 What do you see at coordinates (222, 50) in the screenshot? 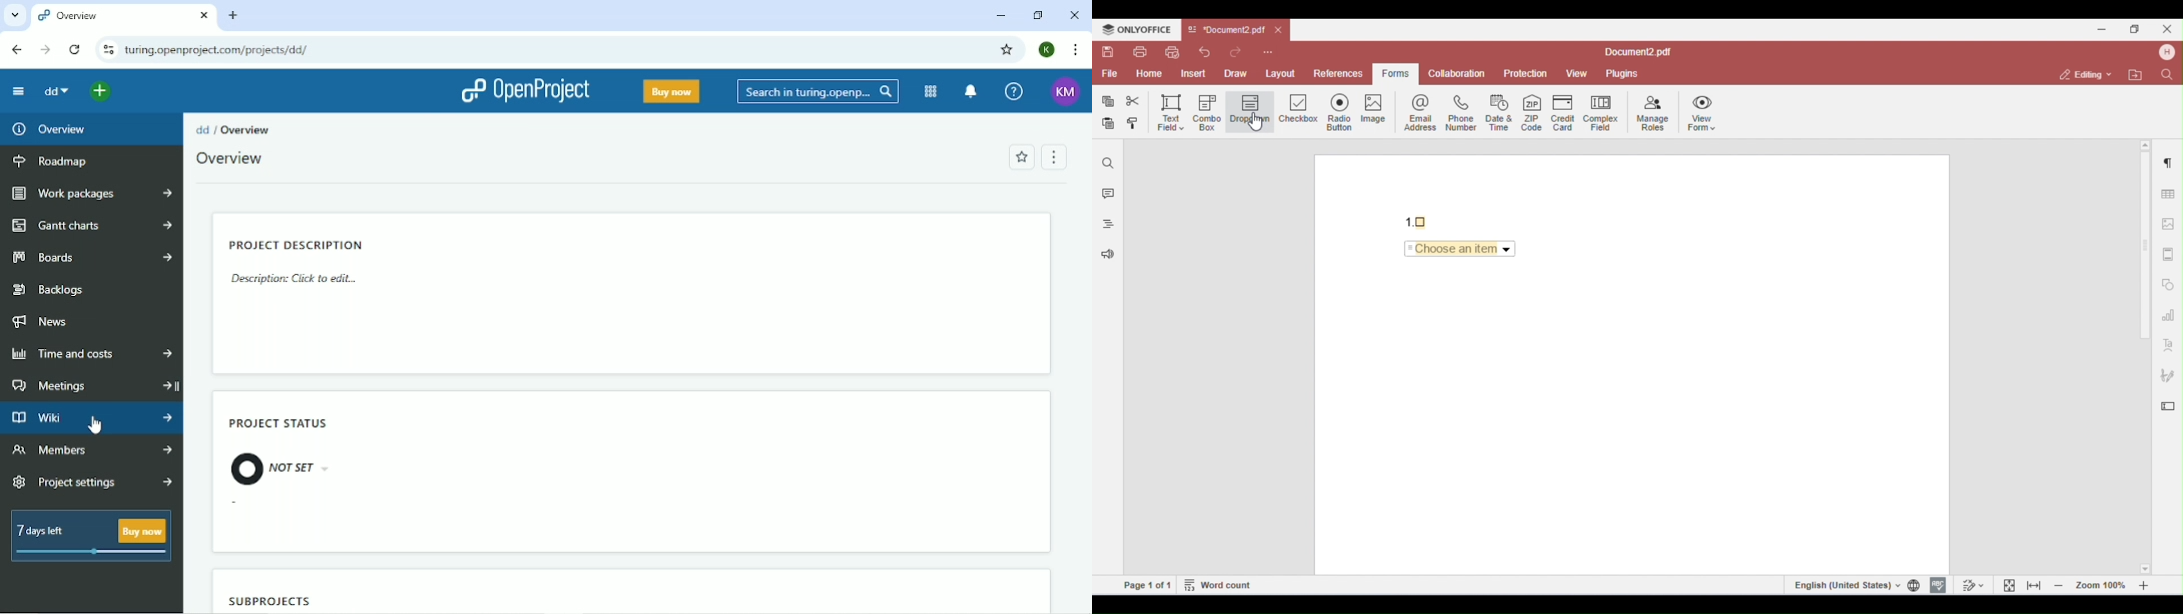
I see `Site` at bounding box center [222, 50].